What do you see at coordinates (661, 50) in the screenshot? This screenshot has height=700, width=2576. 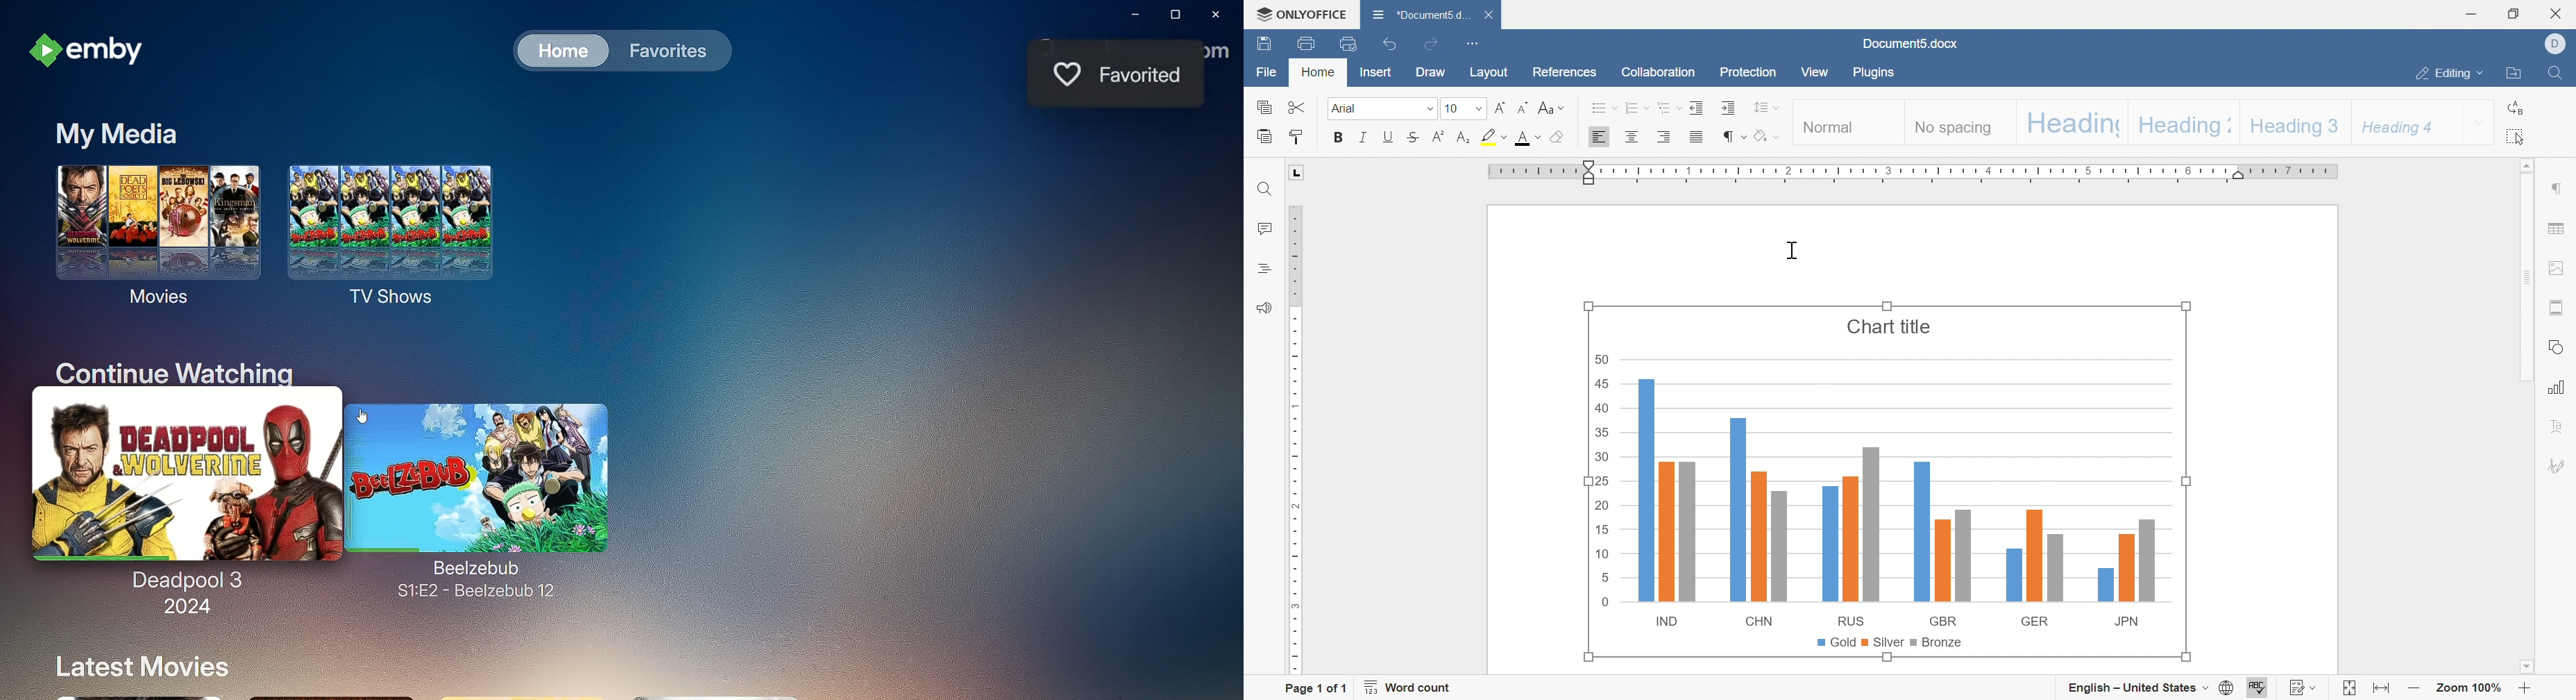 I see `Favorites` at bounding box center [661, 50].